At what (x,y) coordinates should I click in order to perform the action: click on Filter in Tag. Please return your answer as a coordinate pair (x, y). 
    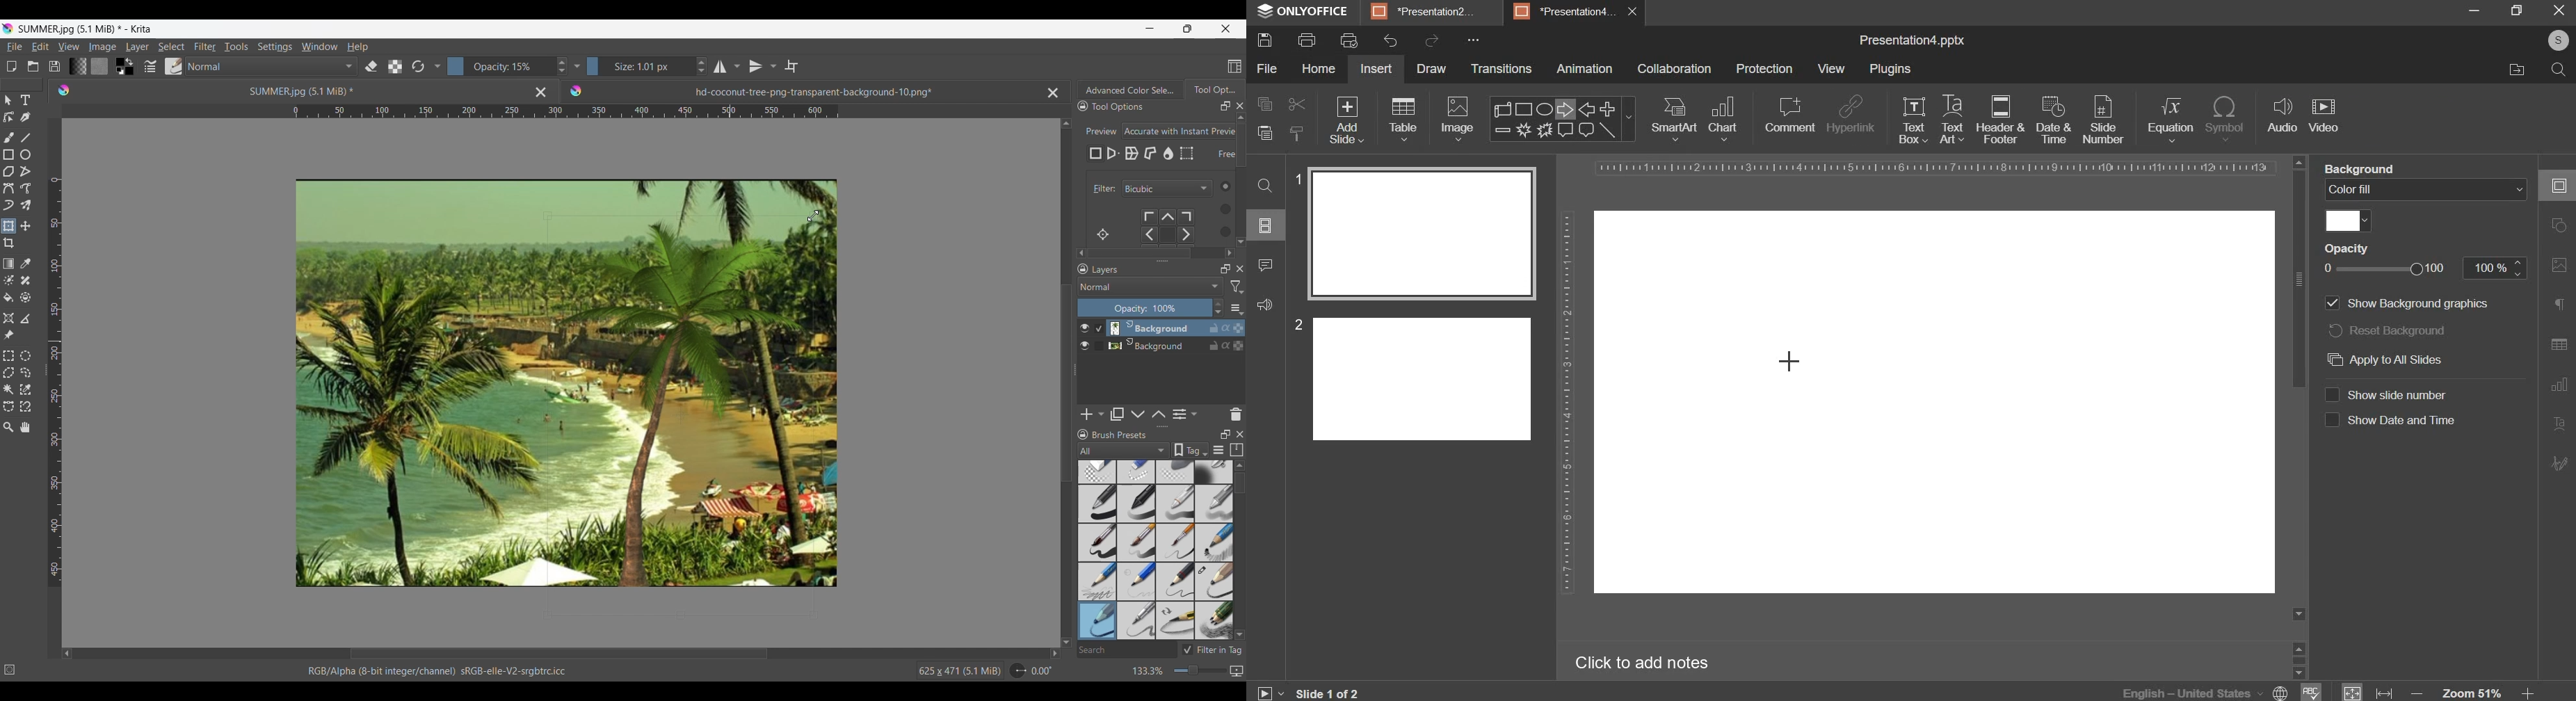
    Looking at the image, I should click on (1214, 650).